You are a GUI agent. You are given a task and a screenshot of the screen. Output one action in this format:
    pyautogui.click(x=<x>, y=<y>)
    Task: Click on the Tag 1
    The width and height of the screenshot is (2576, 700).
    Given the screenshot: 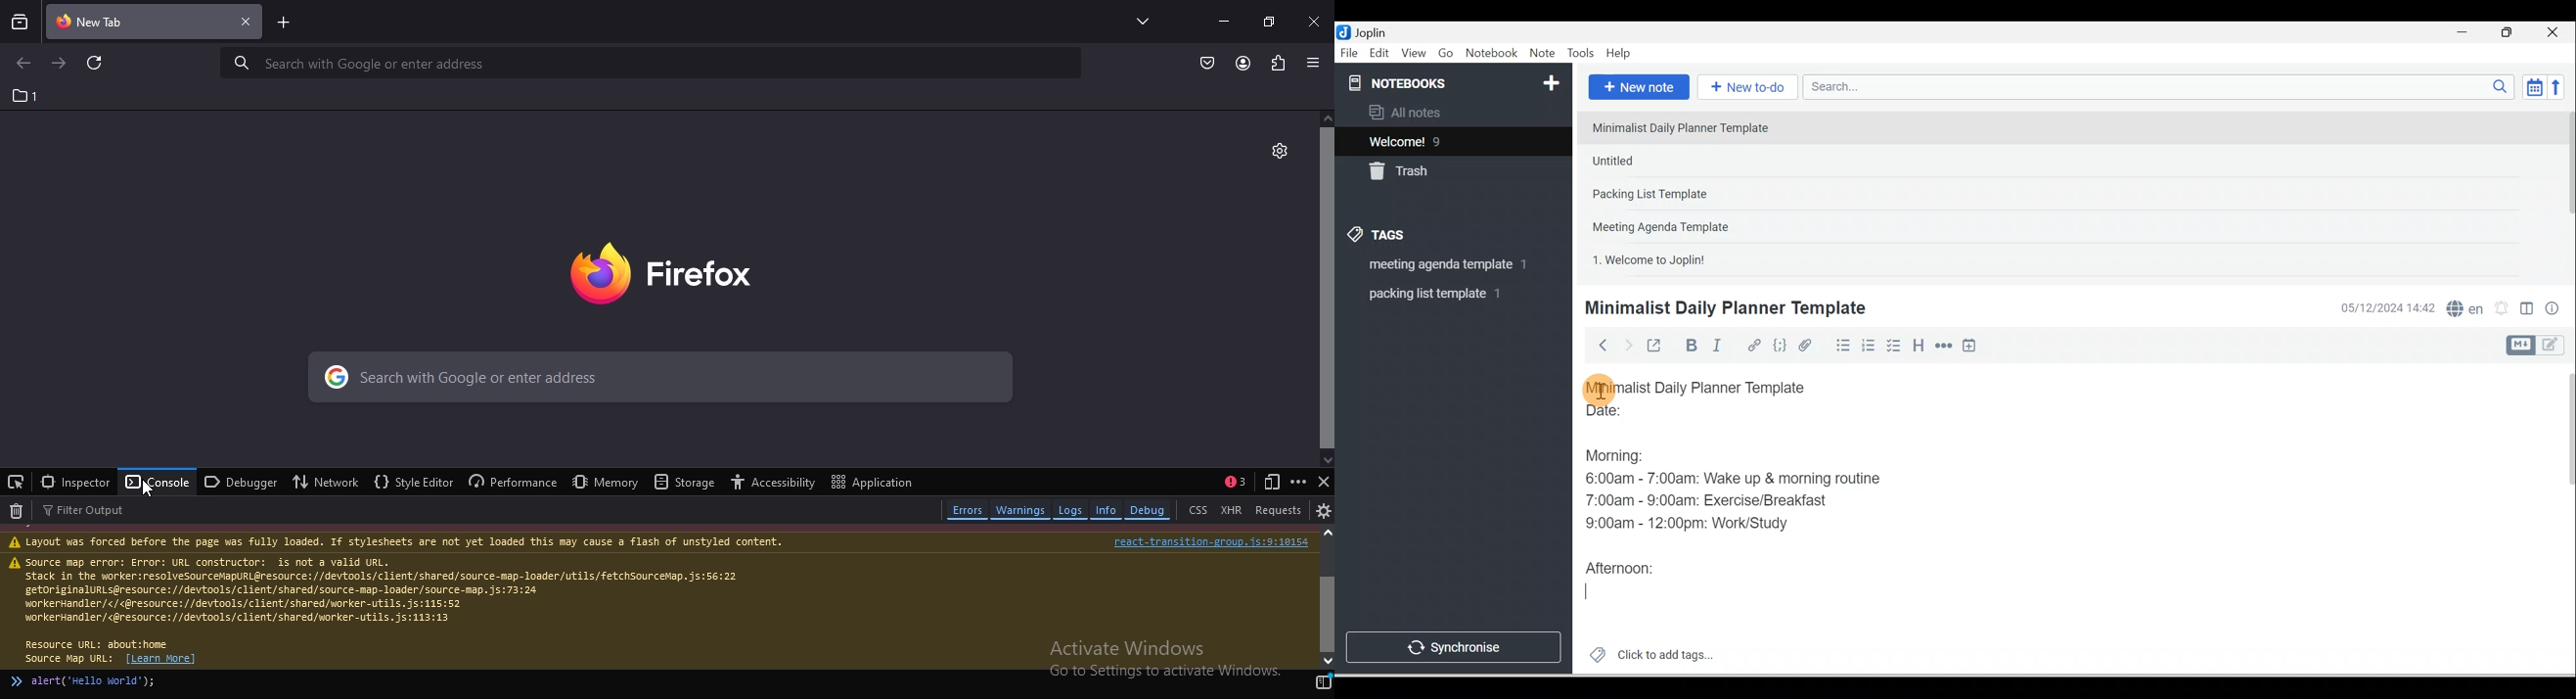 What is the action you would take?
    pyautogui.click(x=1436, y=265)
    